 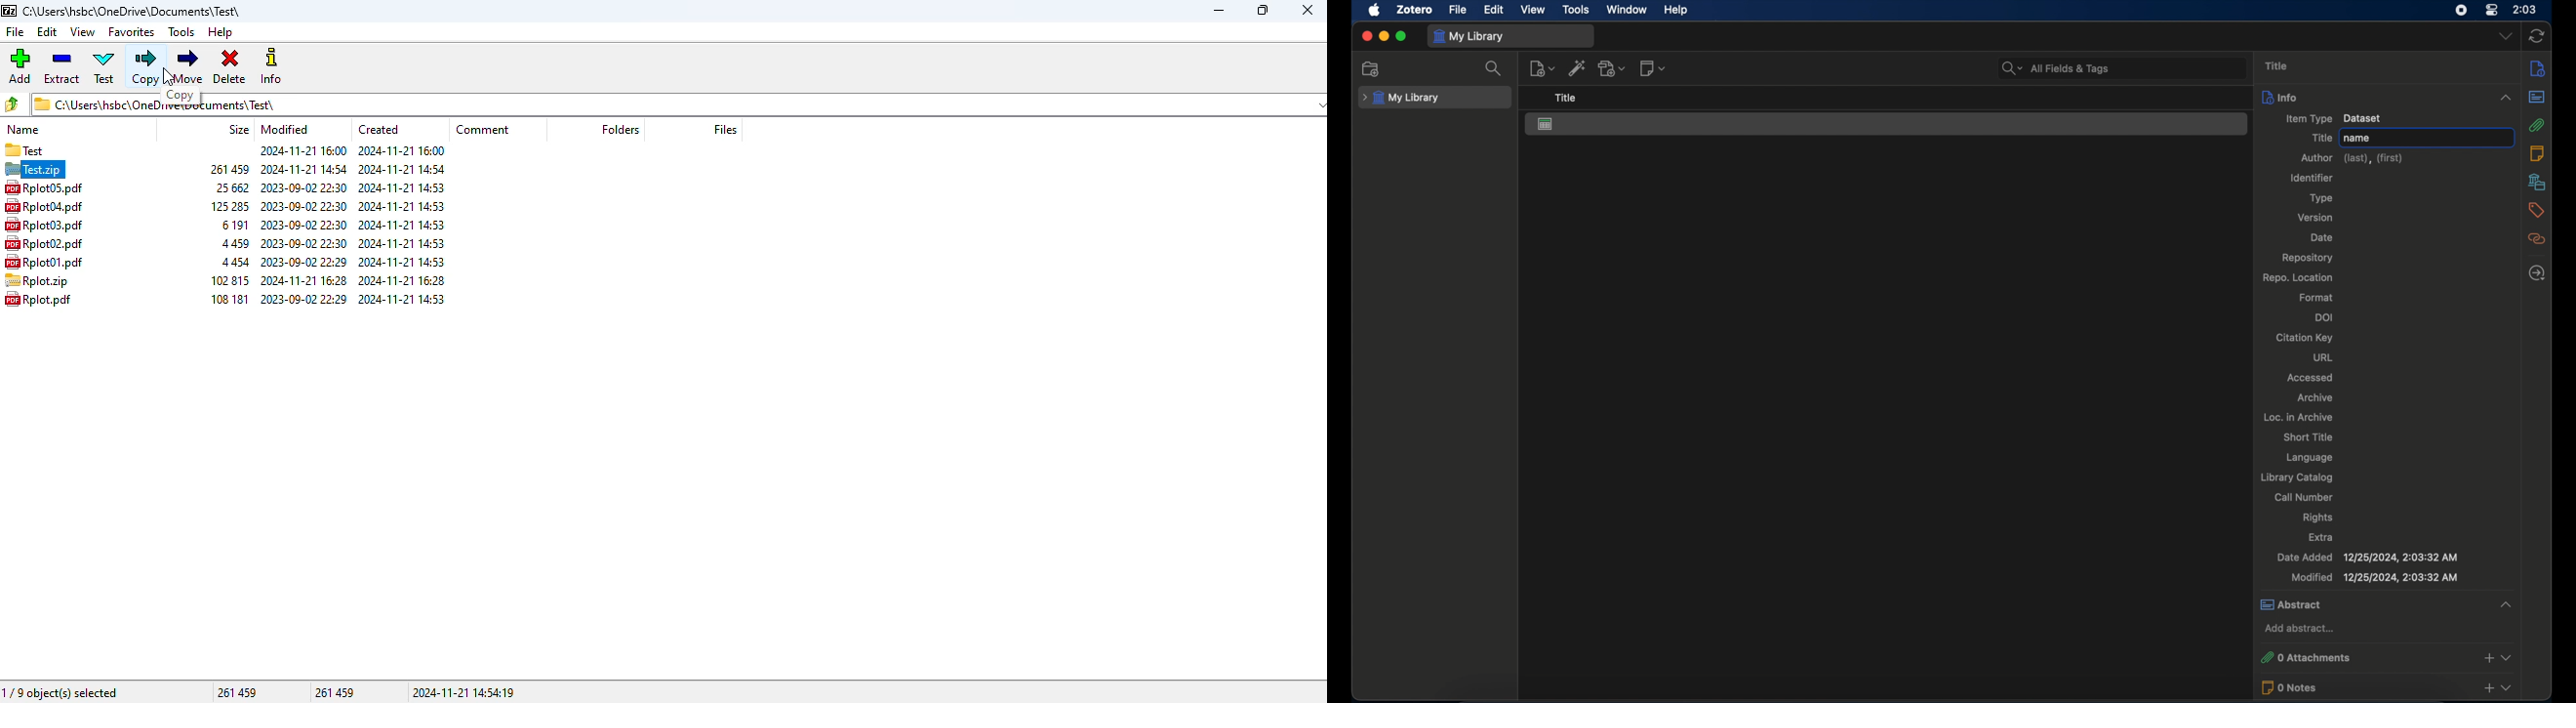 What do you see at coordinates (401, 298) in the screenshot?
I see `created date & time` at bounding box center [401, 298].